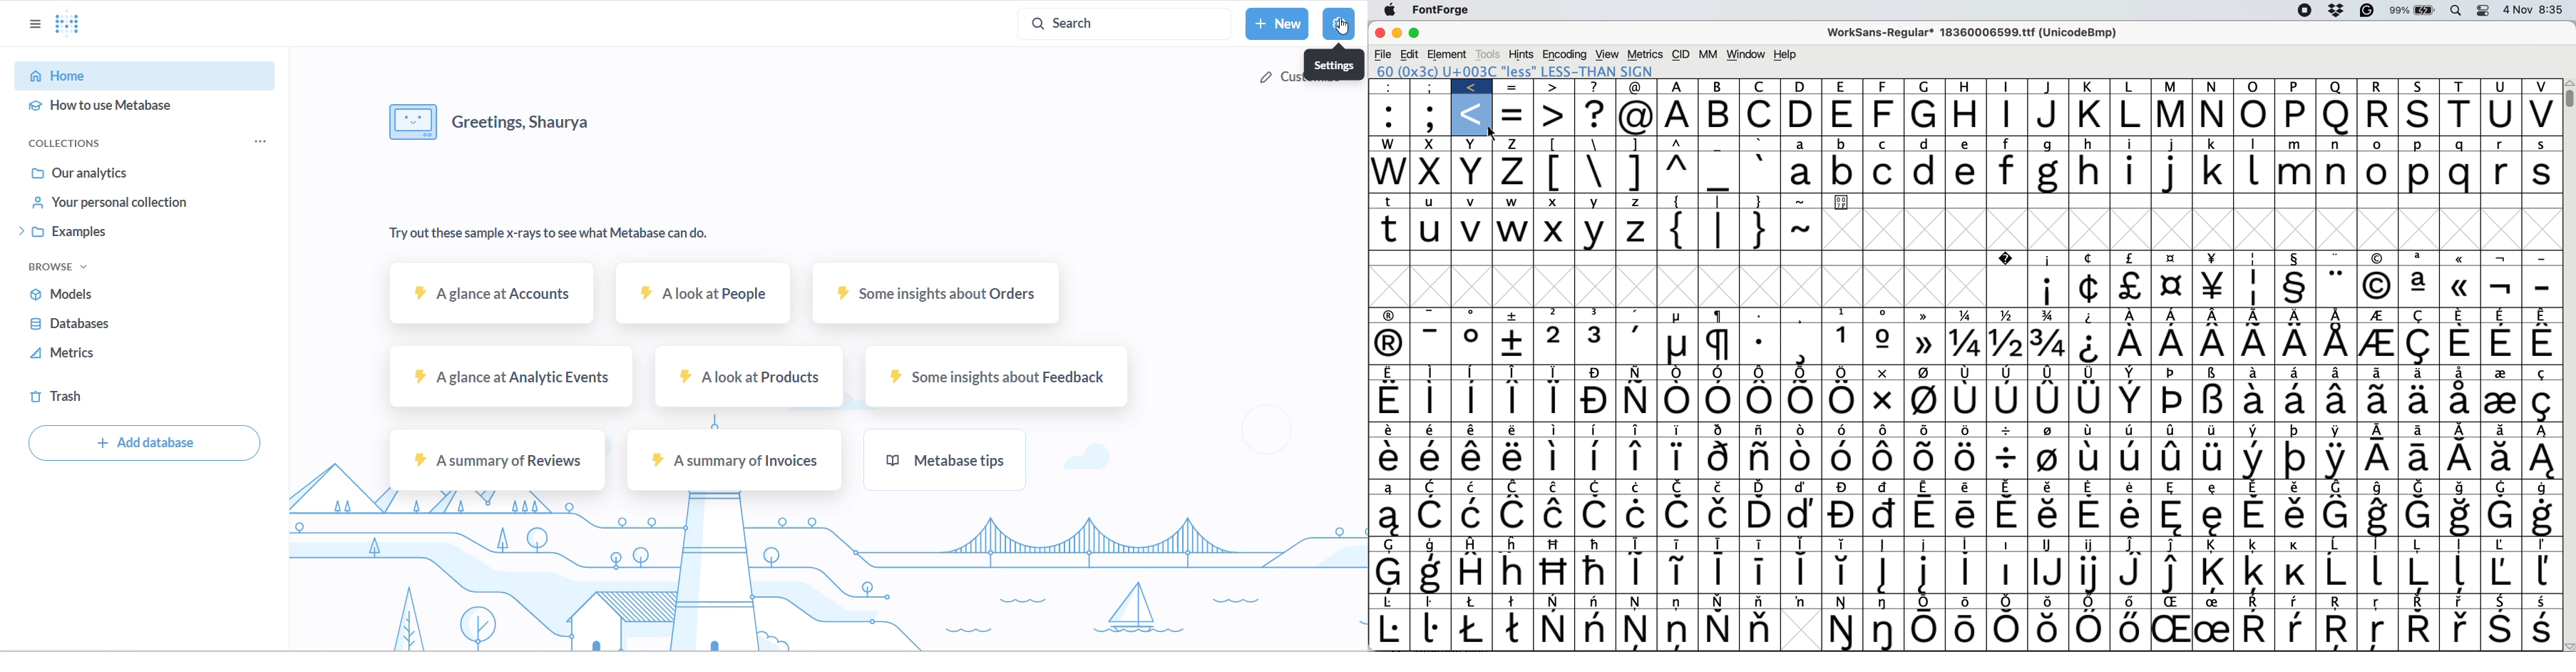 The image size is (2576, 672). What do you see at coordinates (1280, 24) in the screenshot?
I see `new` at bounding box center [1280, 24].